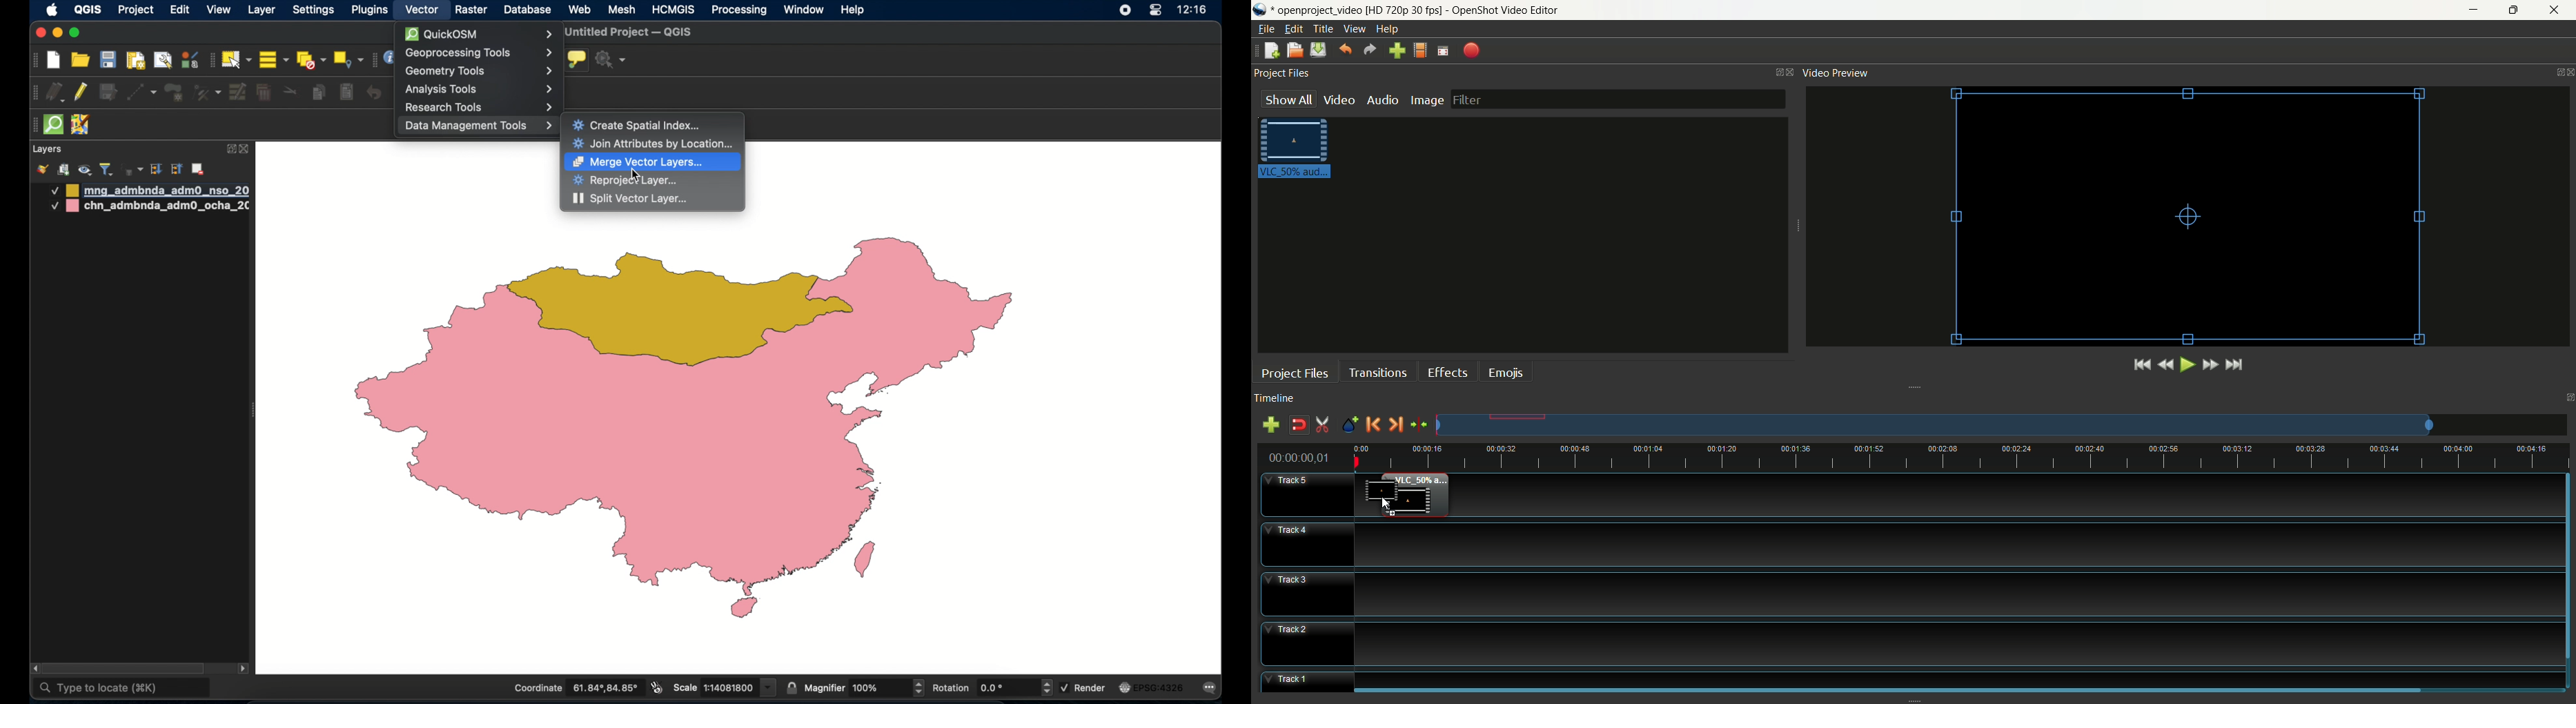 The height and width of the screenshot is (728, 2576). What do you see at coordinates (1300, 458) in the screenshot?
I see `time` at bounding box center [1300, 458].